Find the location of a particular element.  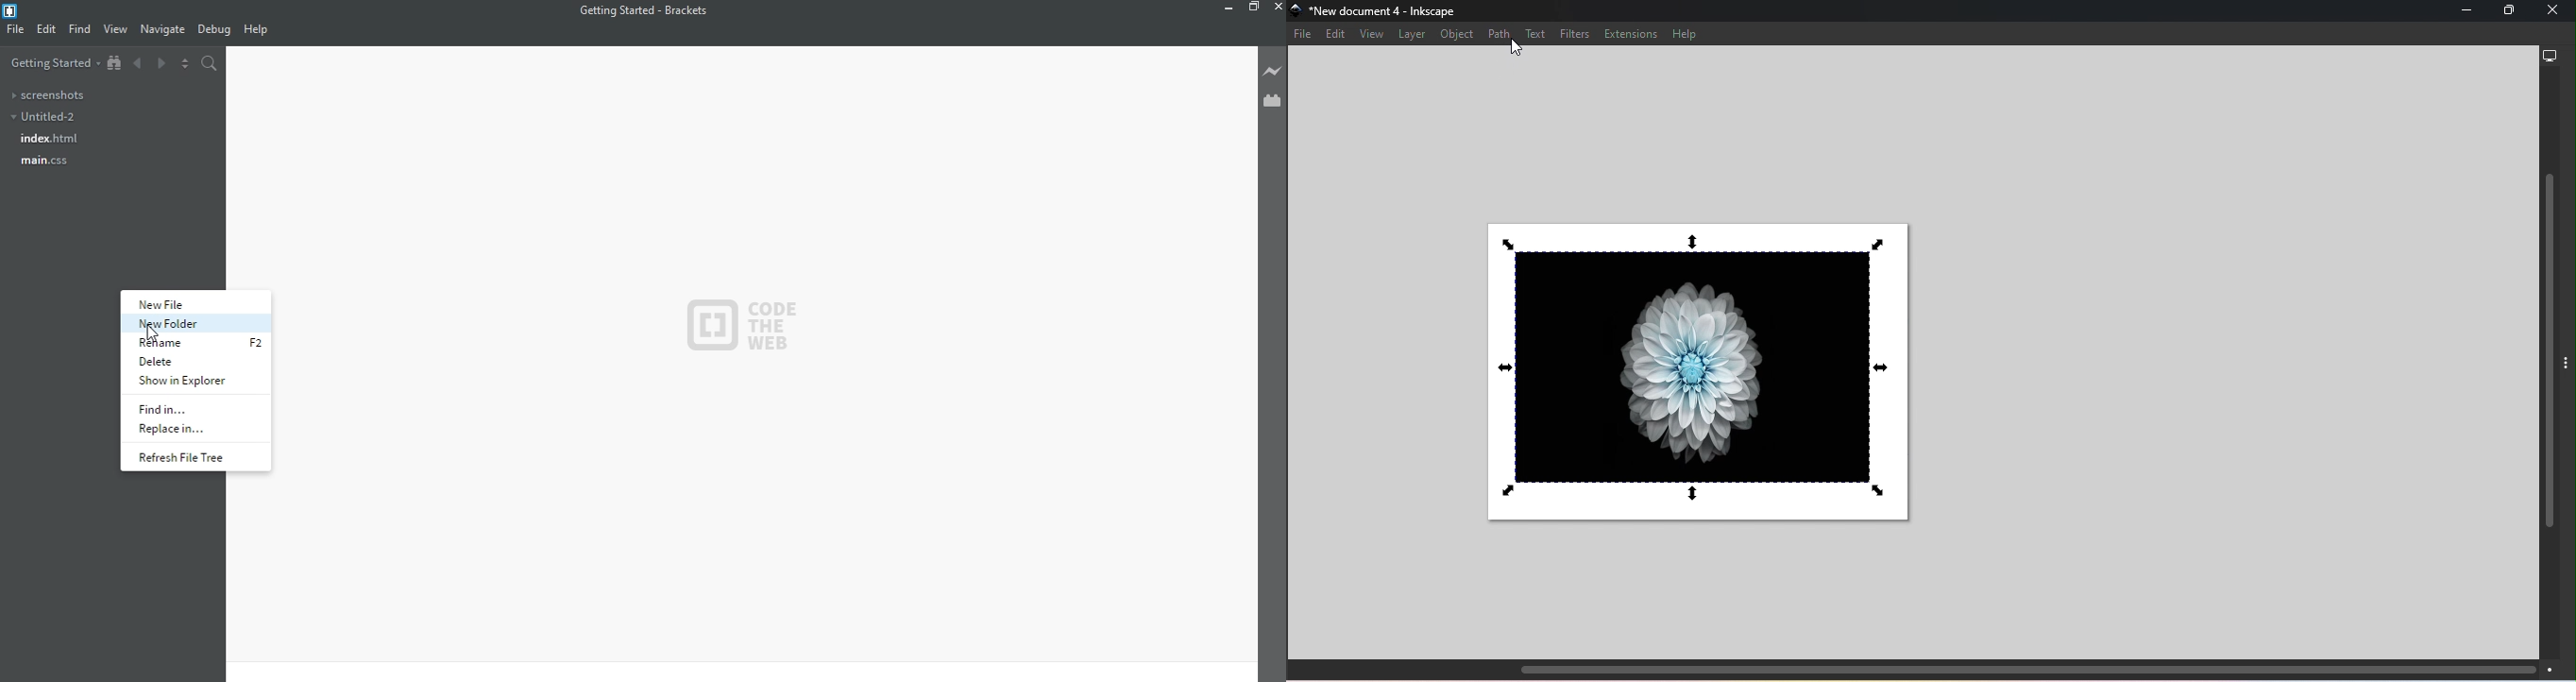

close is located at coordinates (1276, 7).